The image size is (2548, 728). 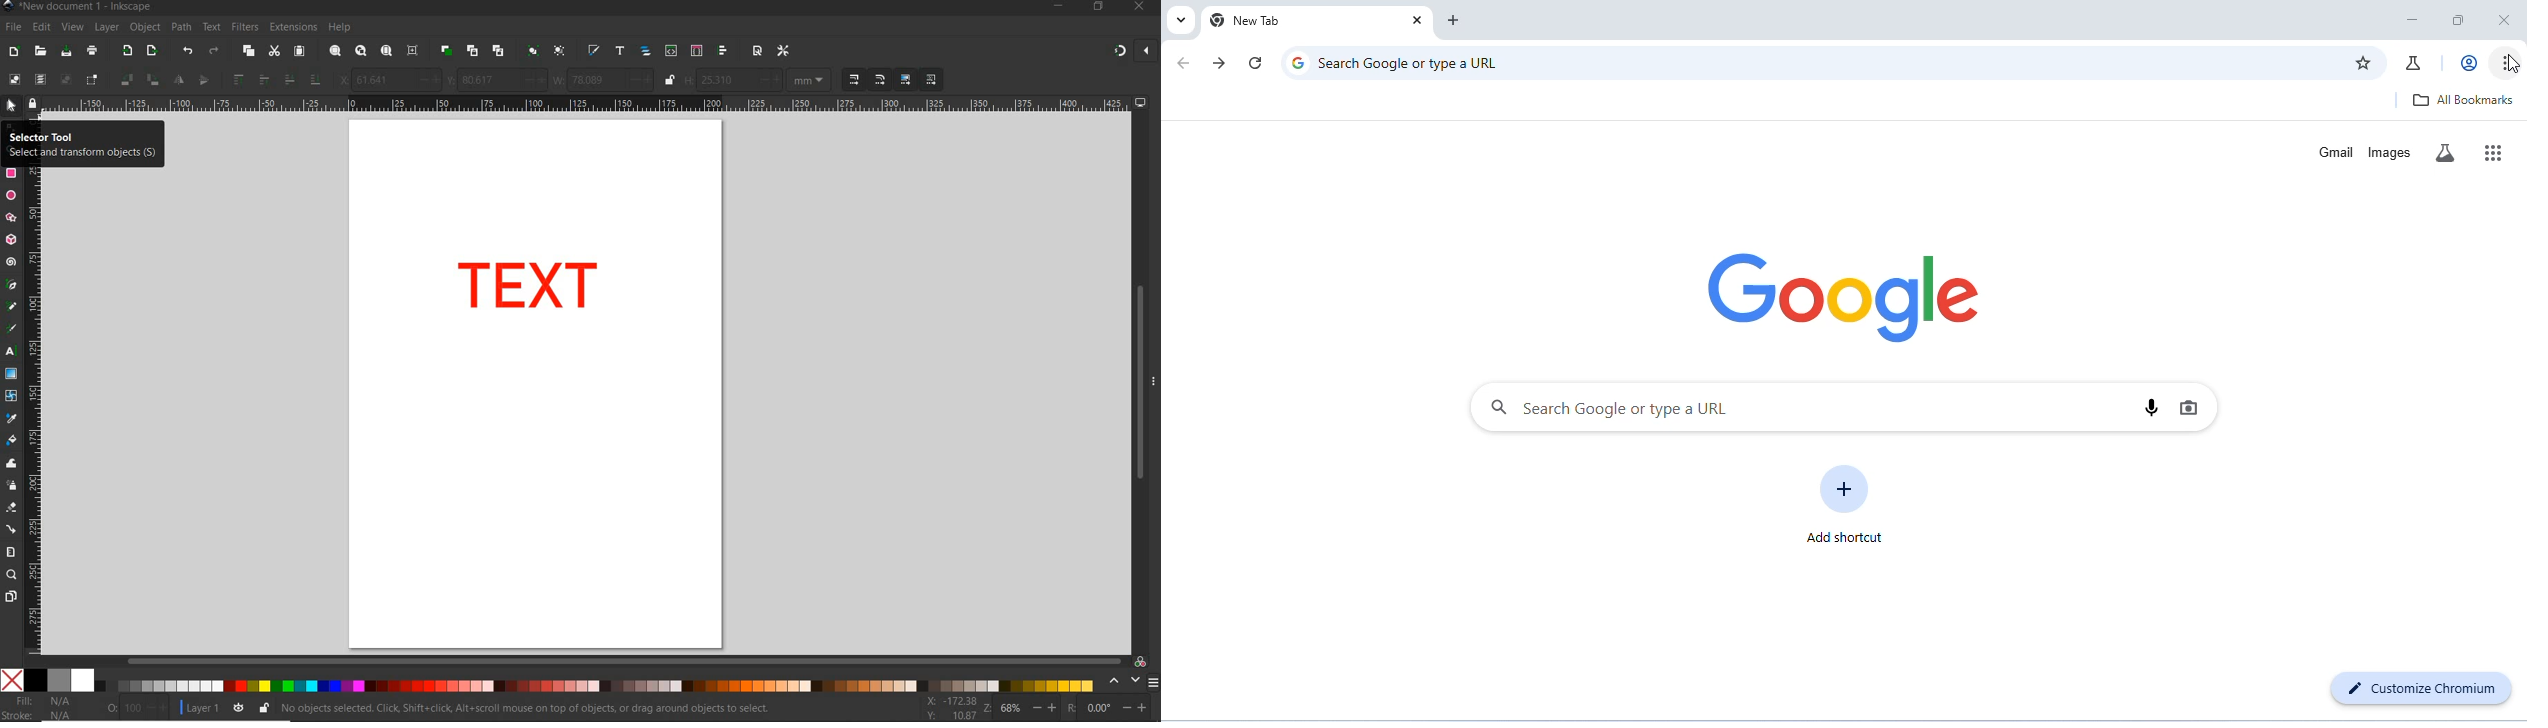 What do you see at coordinates (12, 108) in the screenshot?
I see `selector tool` at bounding box center [12, 108].